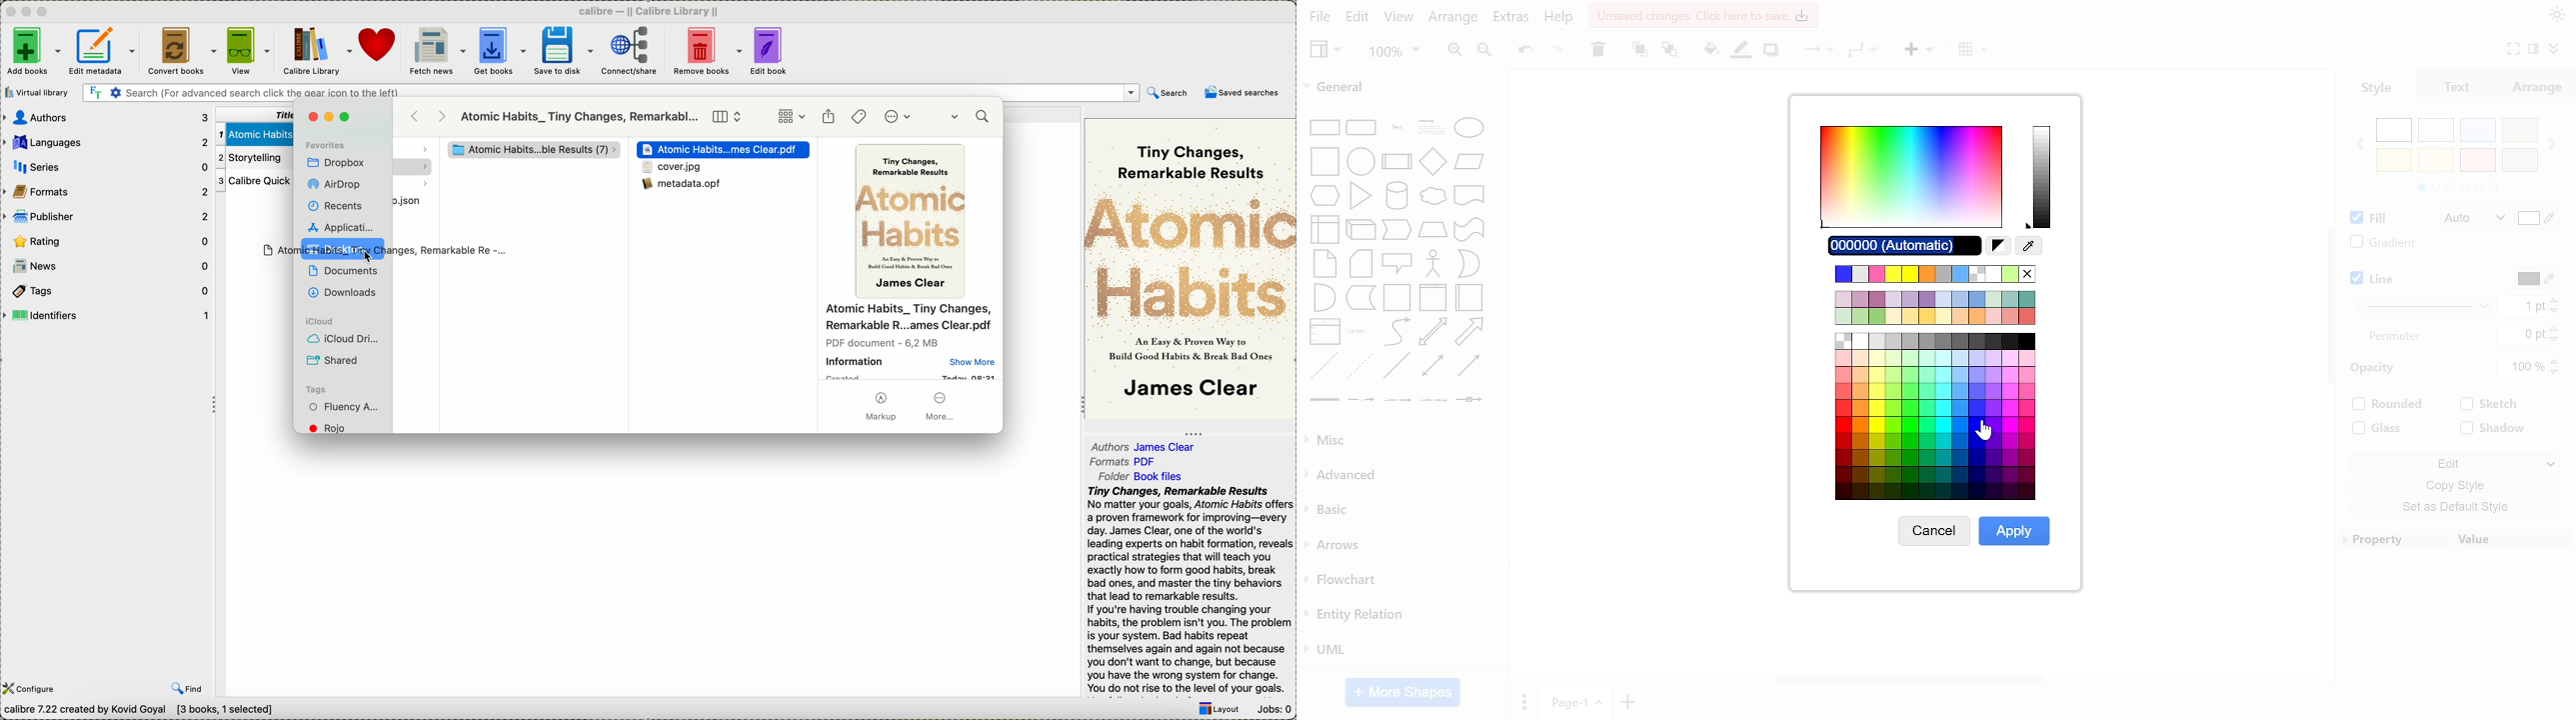  What do you see at coordinates (1934, 531) in the screenshot?
I see `cancel` at bounding box center [1934, 531].